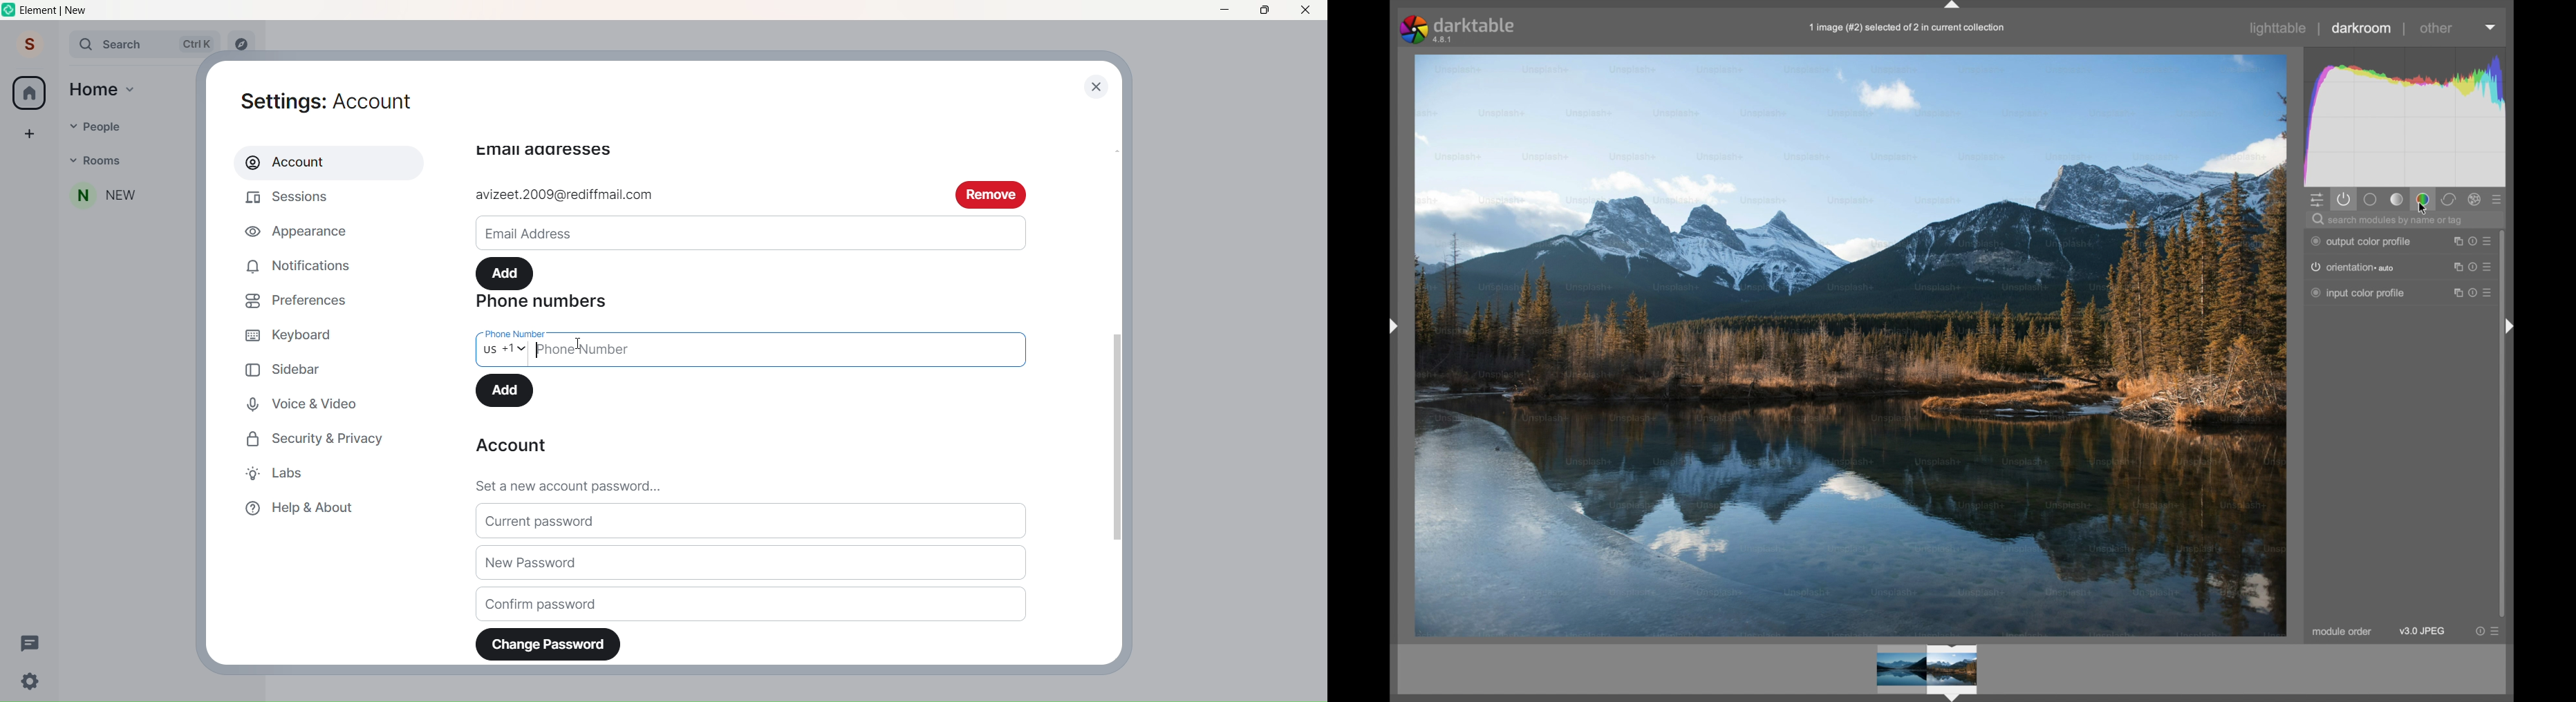  What do you see at coordinates (698, 196) in the screenshot?
I see `add email id` at bounding box center [698, 196].